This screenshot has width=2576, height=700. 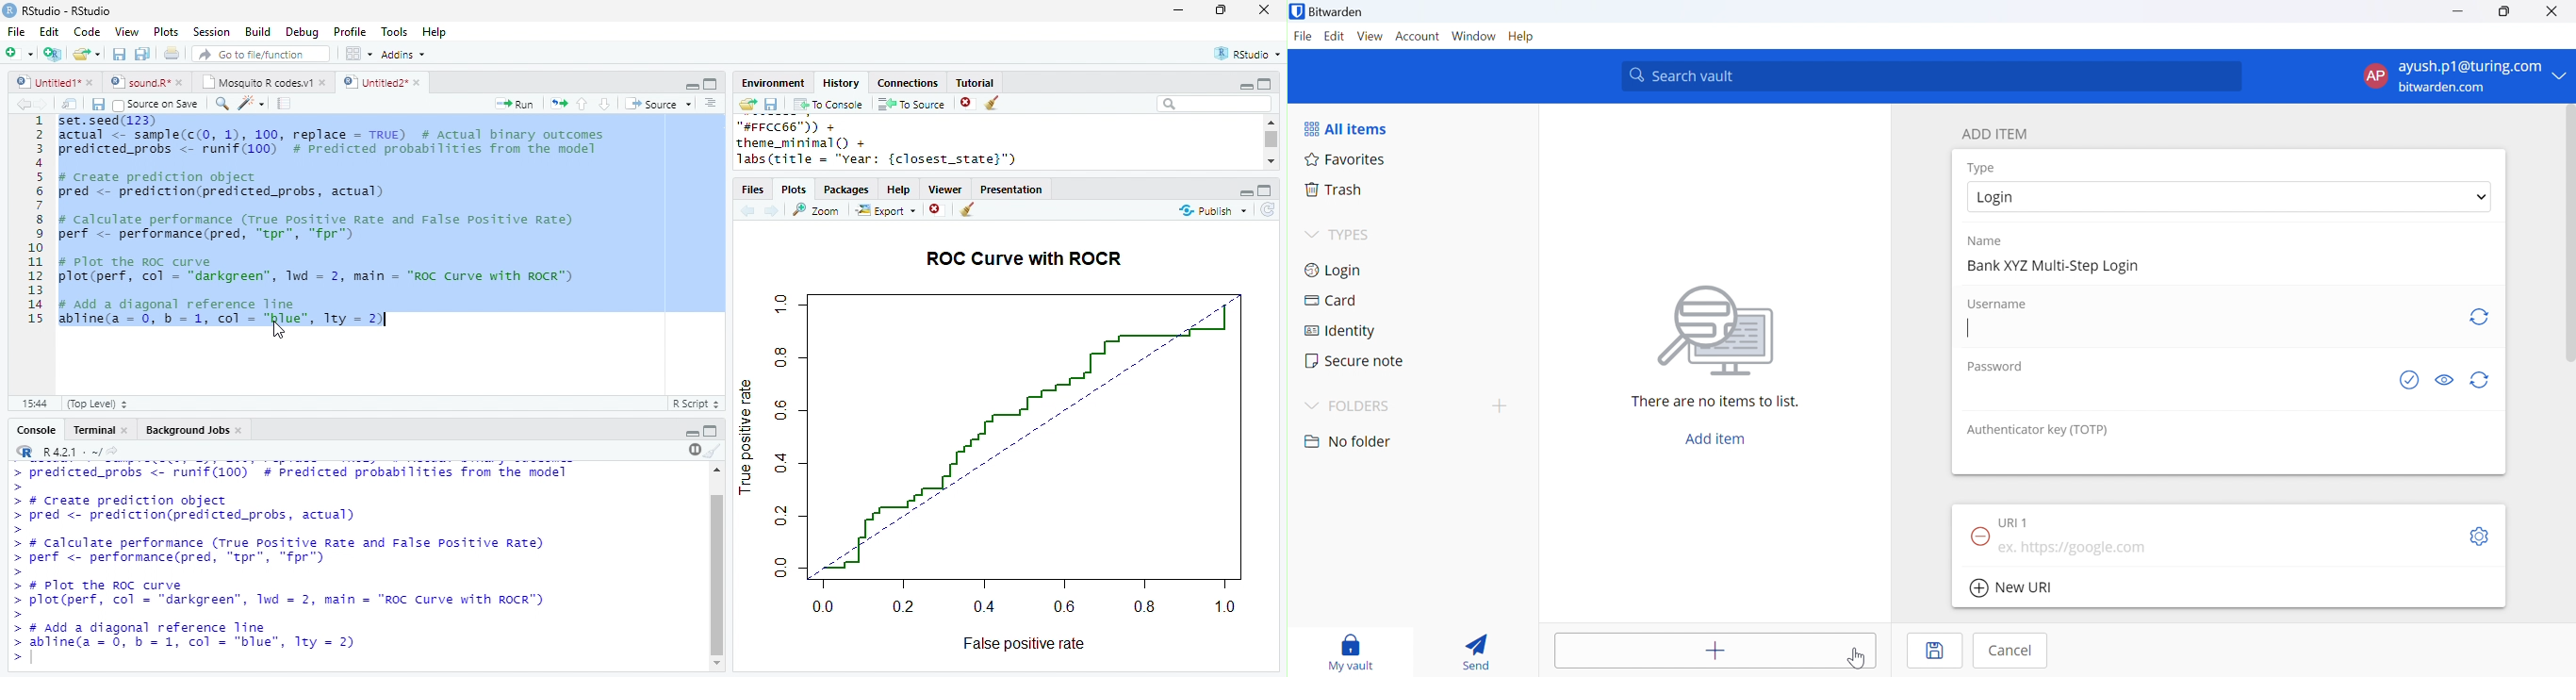 I want to click on Environment, so click(x=772, y=83).